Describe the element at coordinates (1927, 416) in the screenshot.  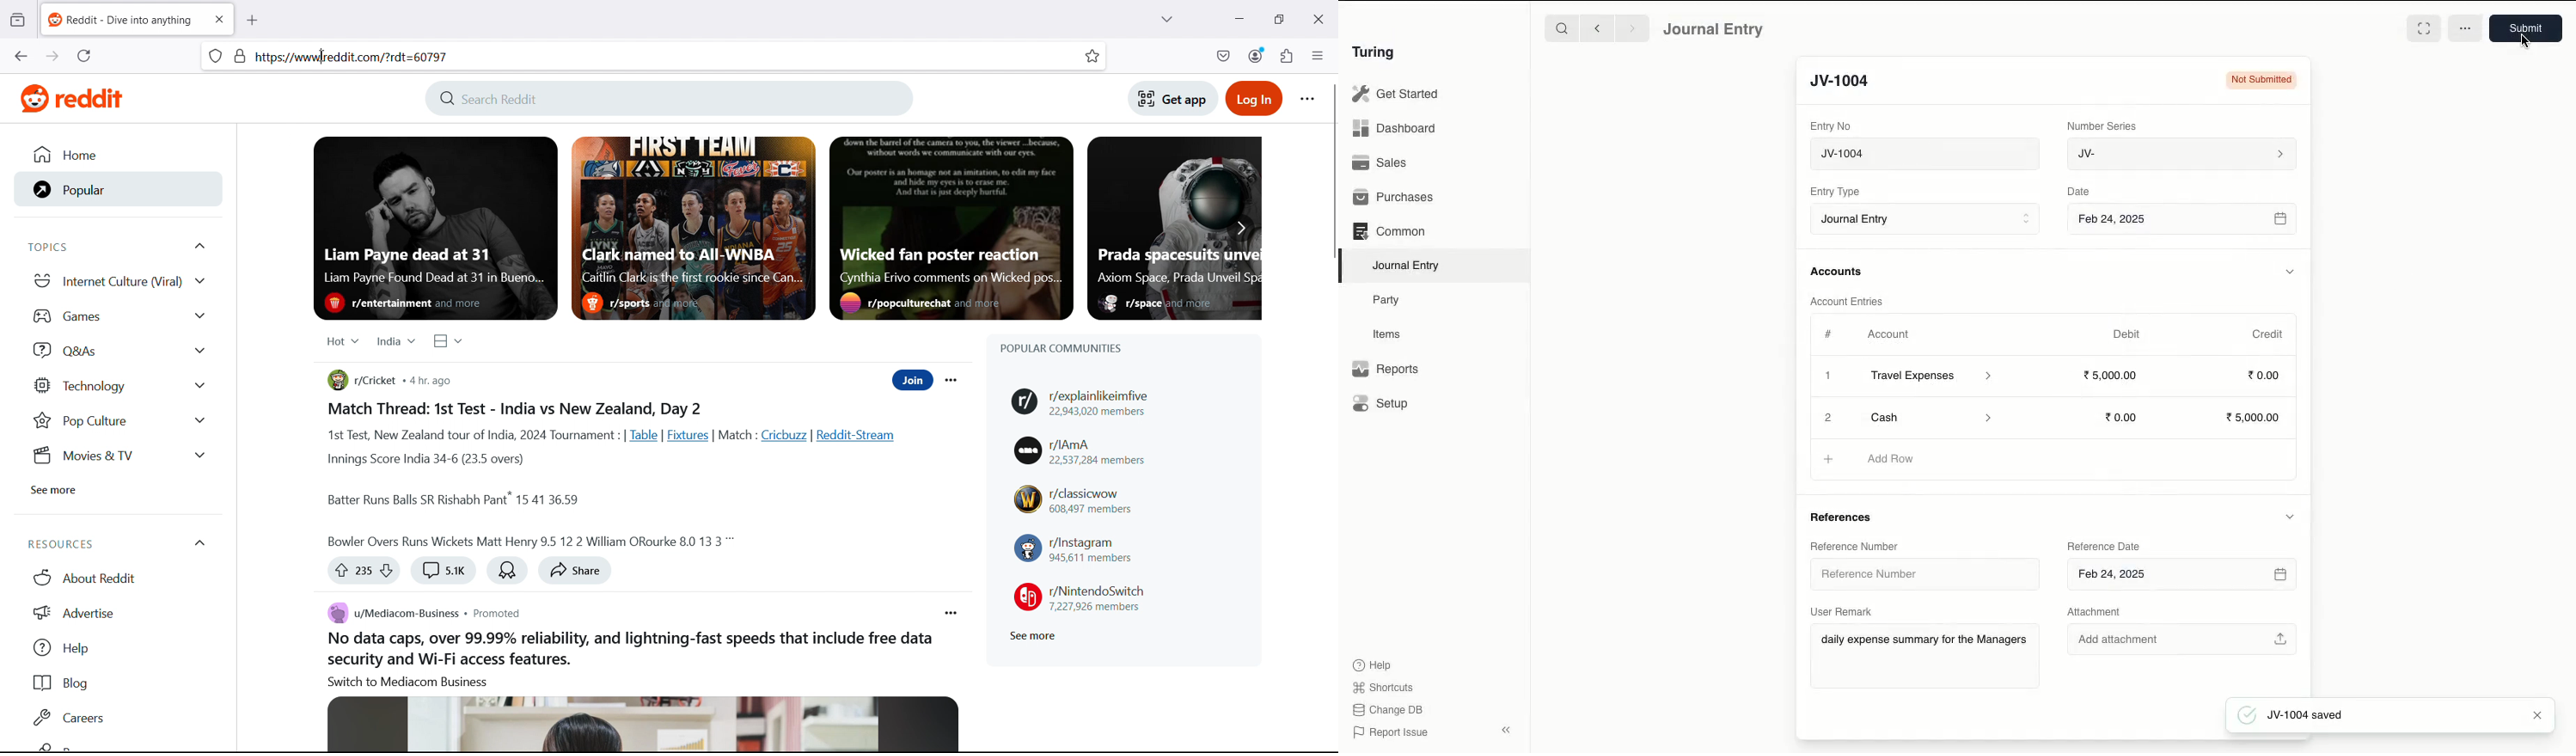
I see `Cash` at that location.